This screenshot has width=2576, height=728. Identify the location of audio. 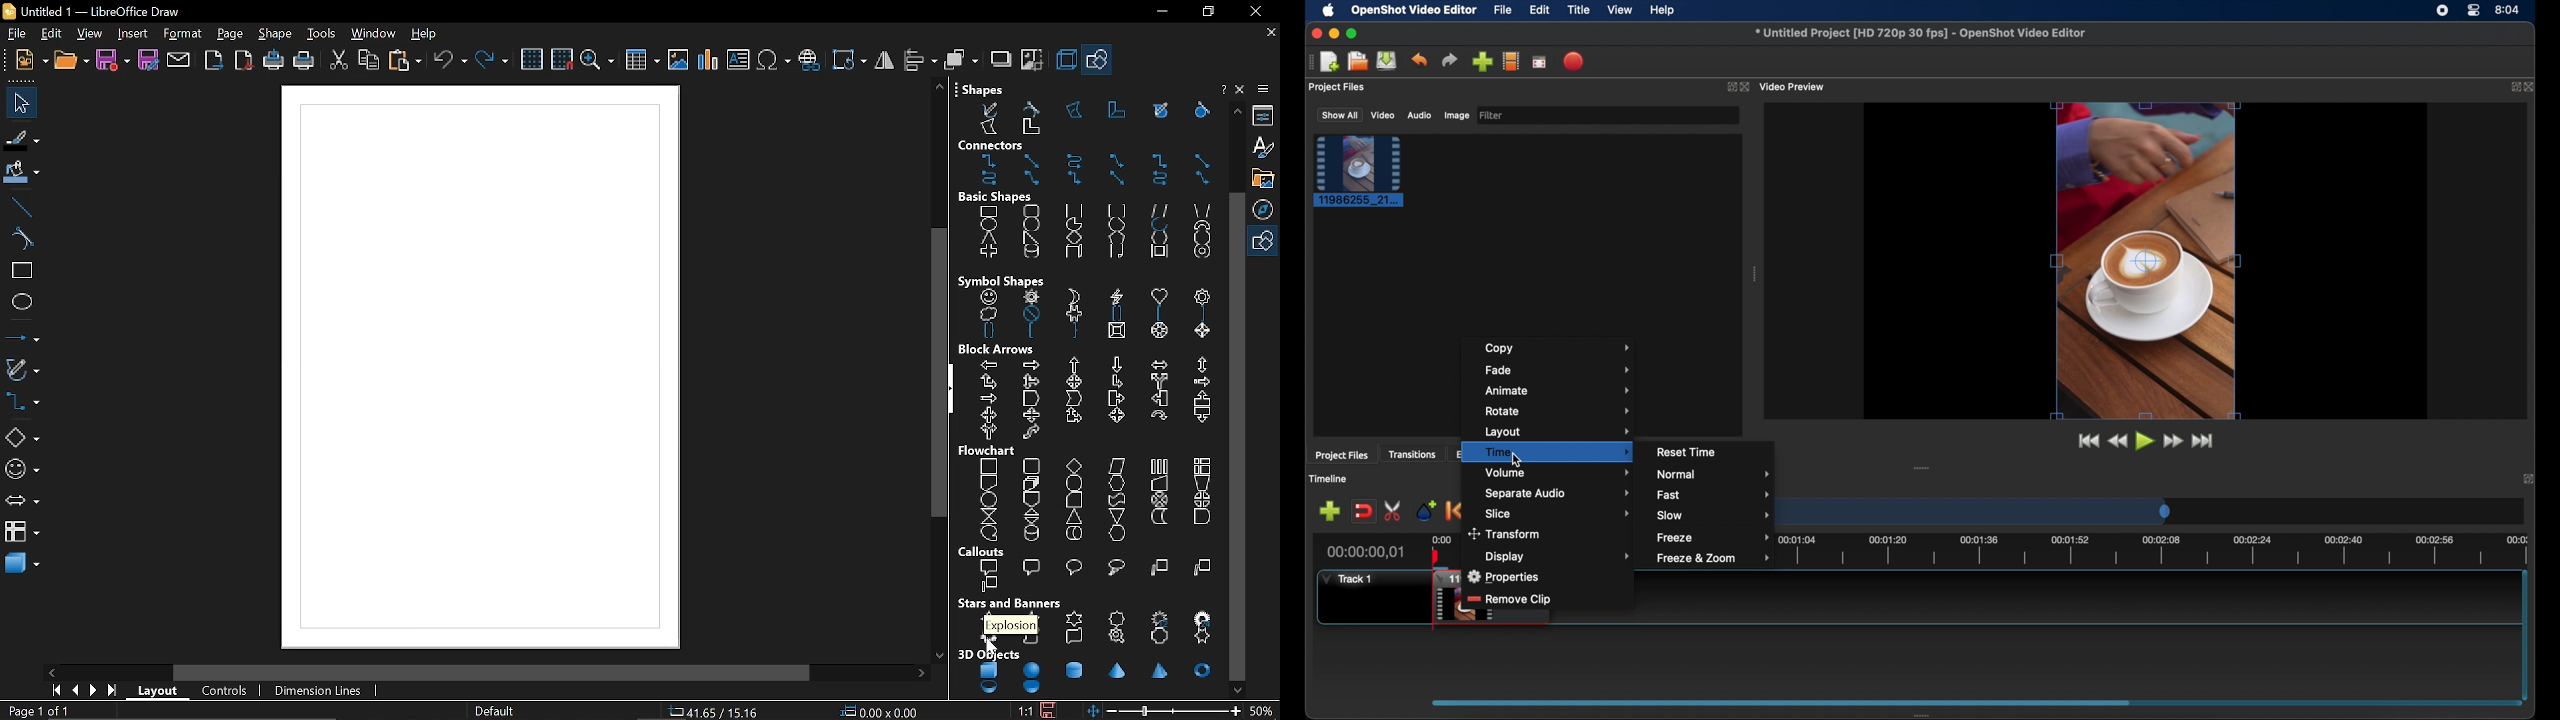
(1419, 115).